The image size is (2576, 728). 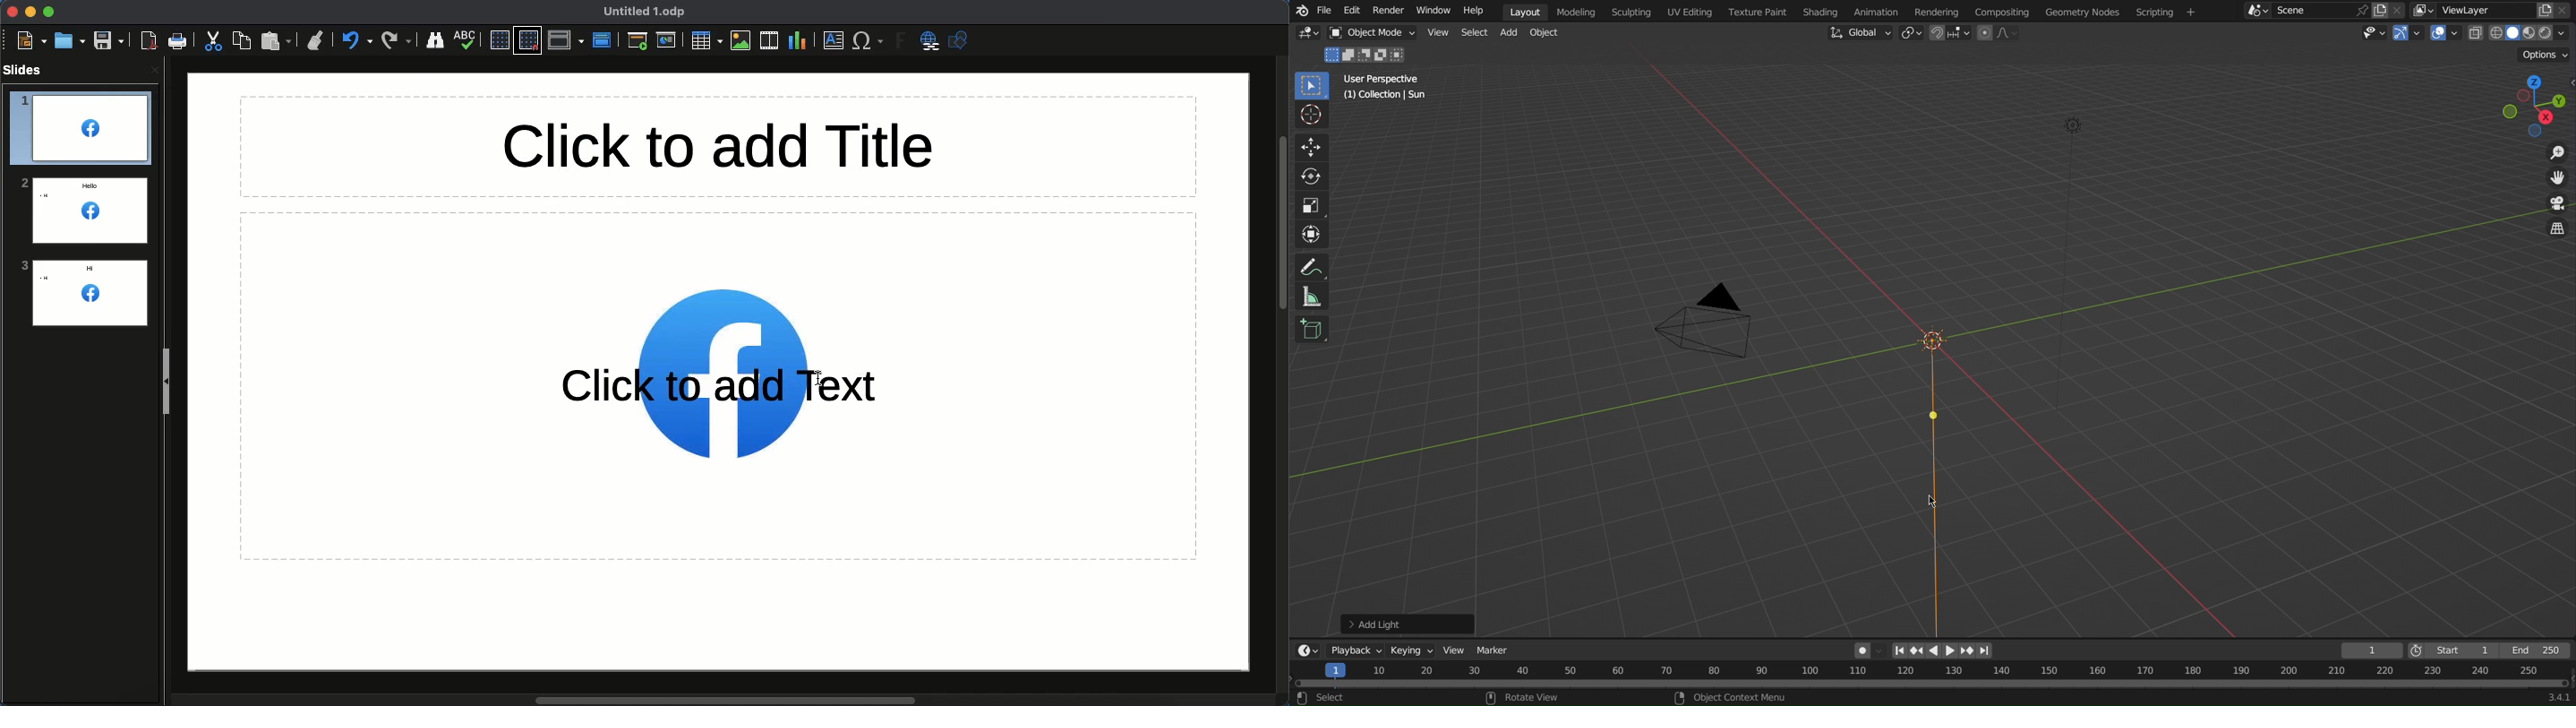 I want to click on Render, so click(x=1385, y=11).